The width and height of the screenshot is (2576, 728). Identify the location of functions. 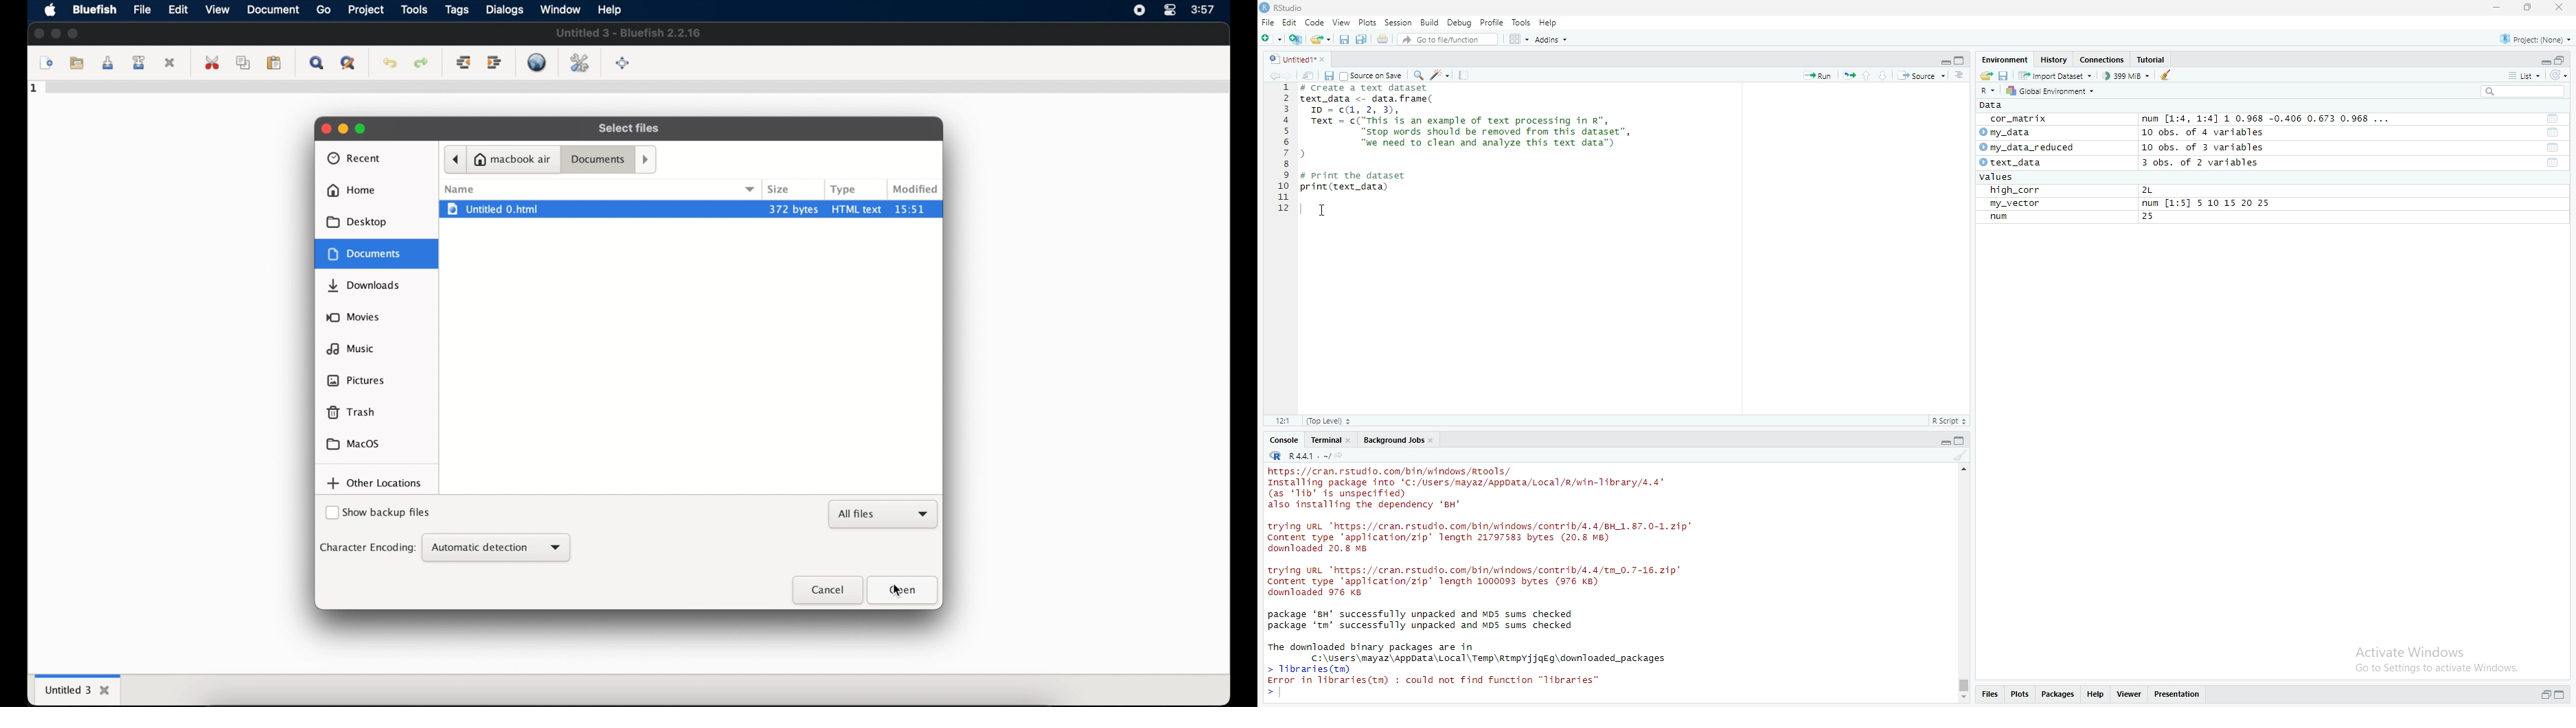
(2553, 163).